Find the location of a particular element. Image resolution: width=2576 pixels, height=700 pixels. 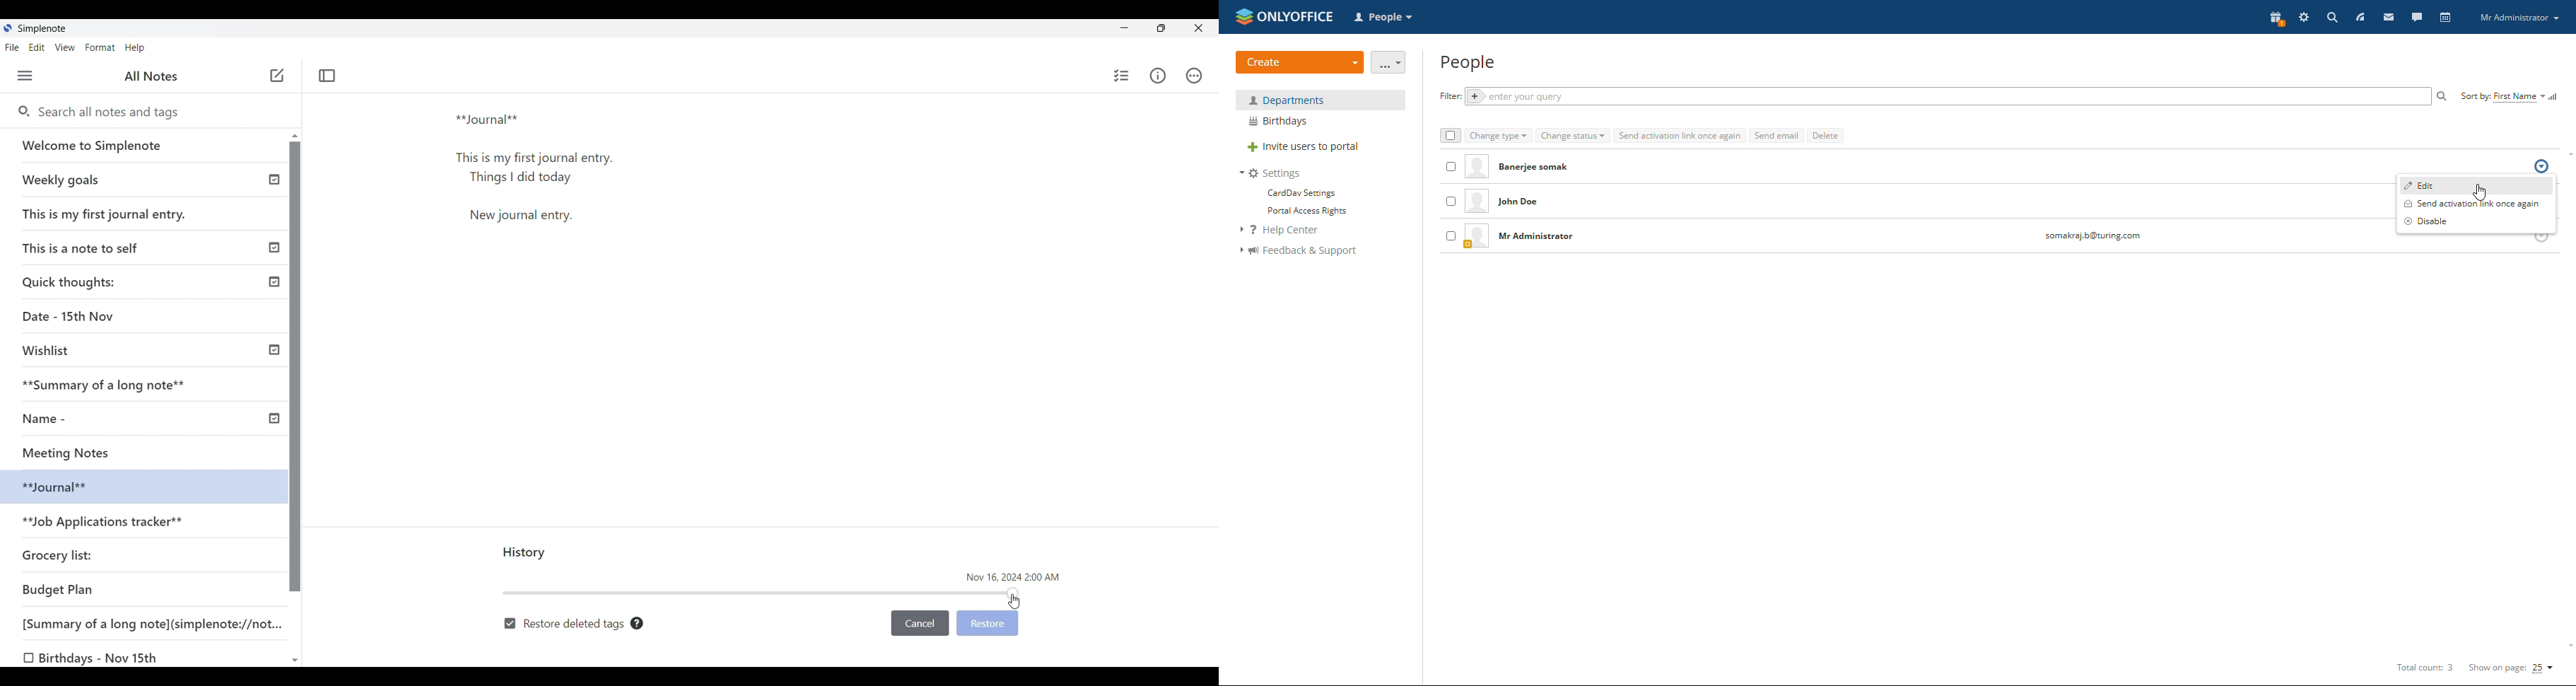

Software logo is located at coordinates (8, 27).